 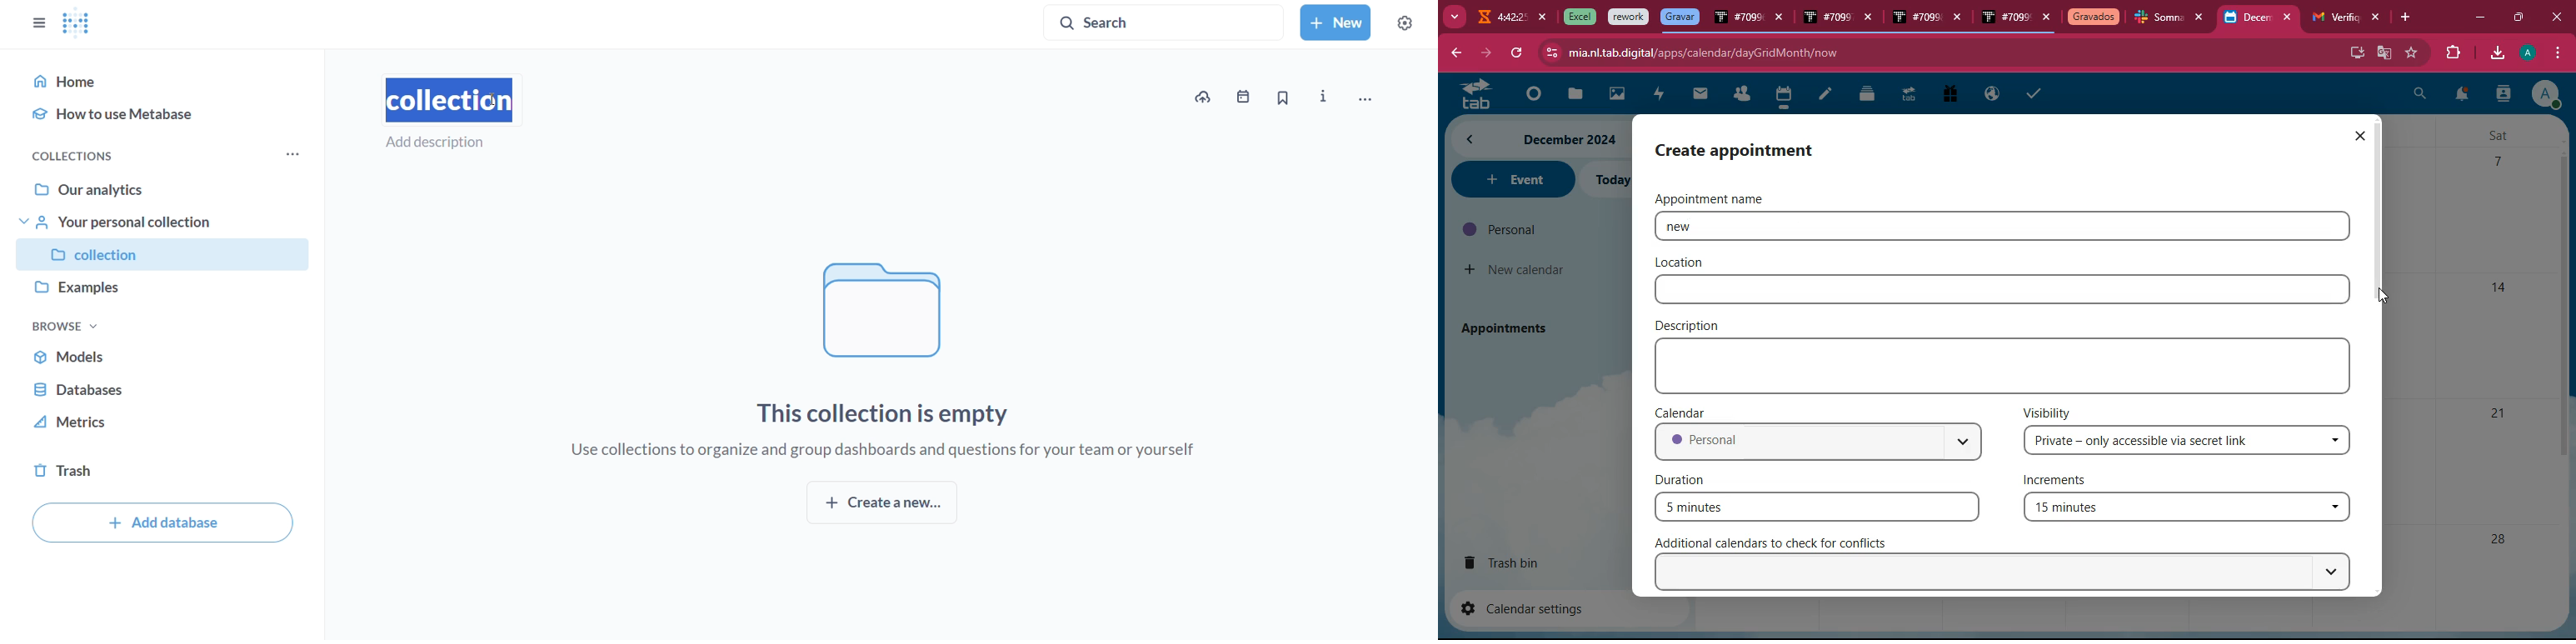 I want to click on public, so click(x=1993, y=94).